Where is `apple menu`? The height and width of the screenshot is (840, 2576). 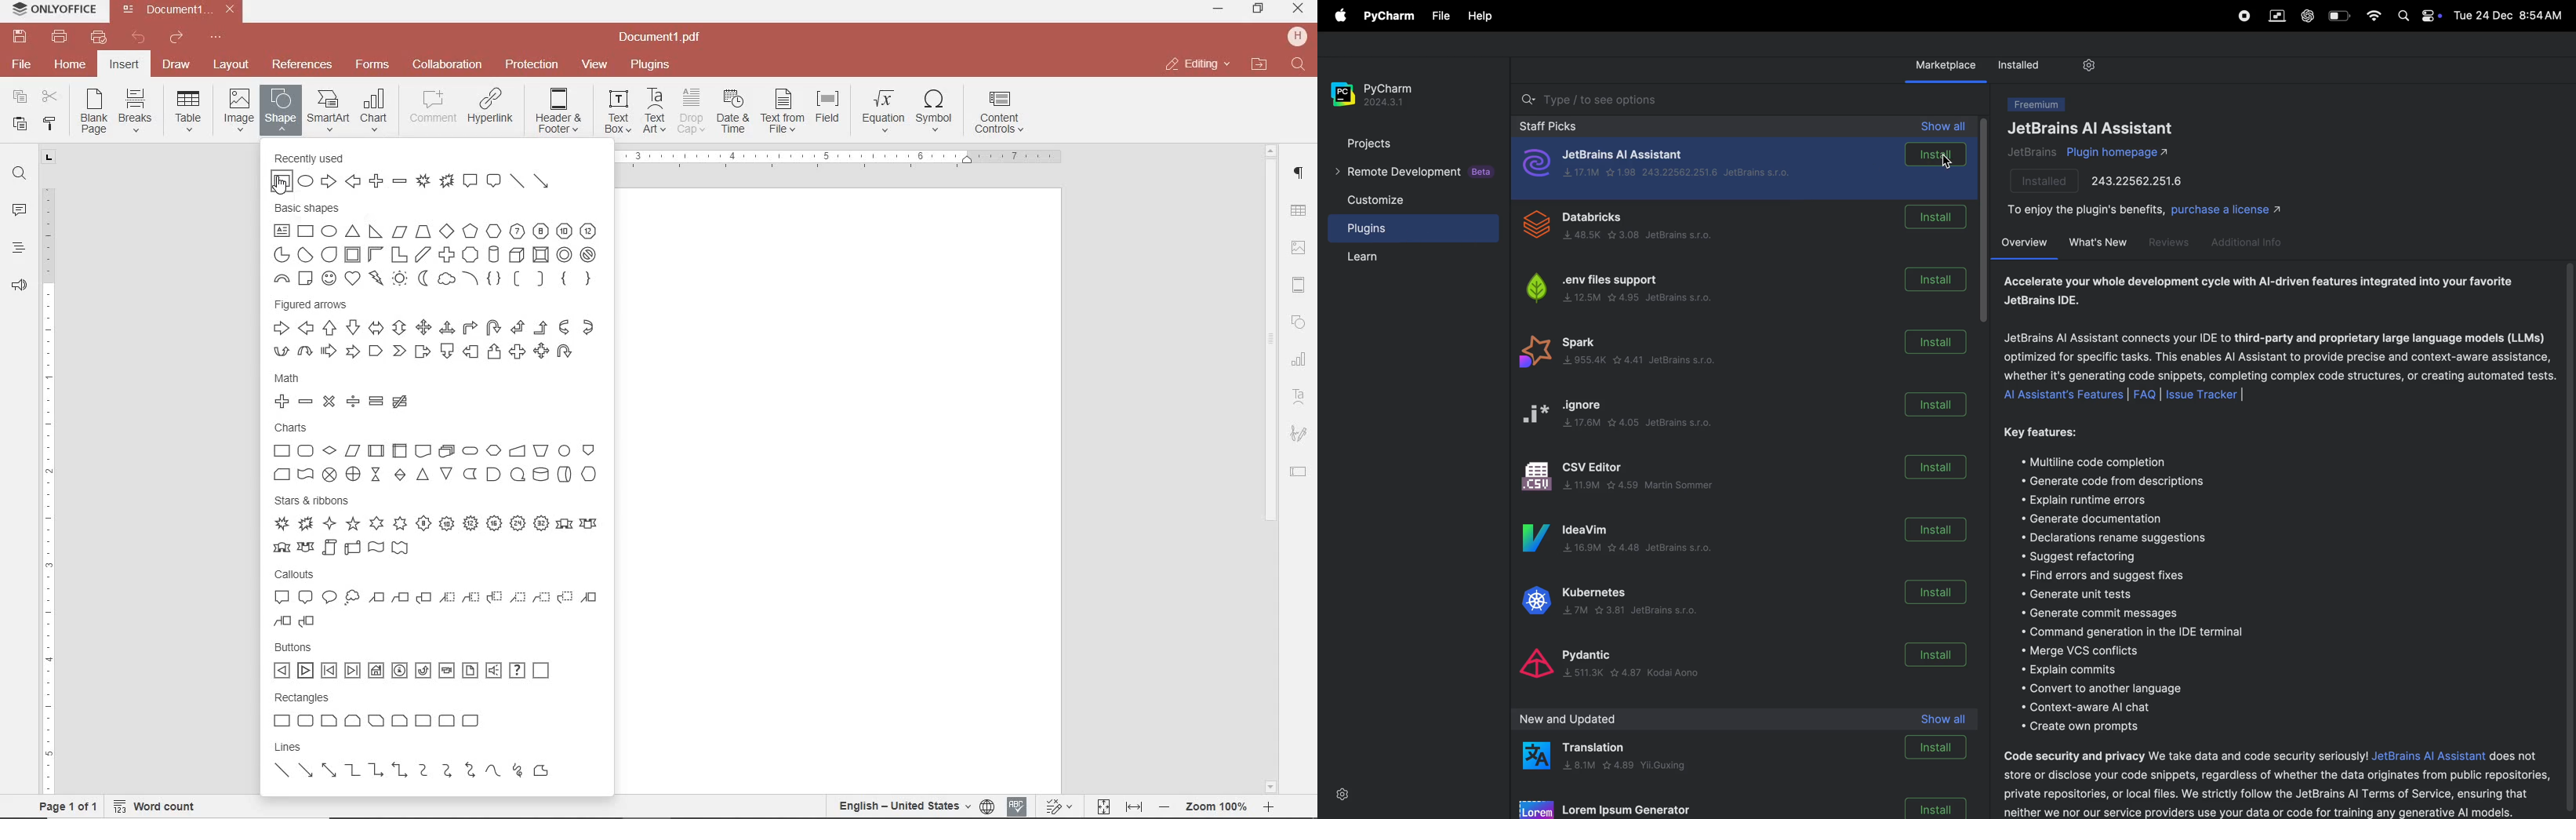 apple menu is located at coordinates (1339, 14).